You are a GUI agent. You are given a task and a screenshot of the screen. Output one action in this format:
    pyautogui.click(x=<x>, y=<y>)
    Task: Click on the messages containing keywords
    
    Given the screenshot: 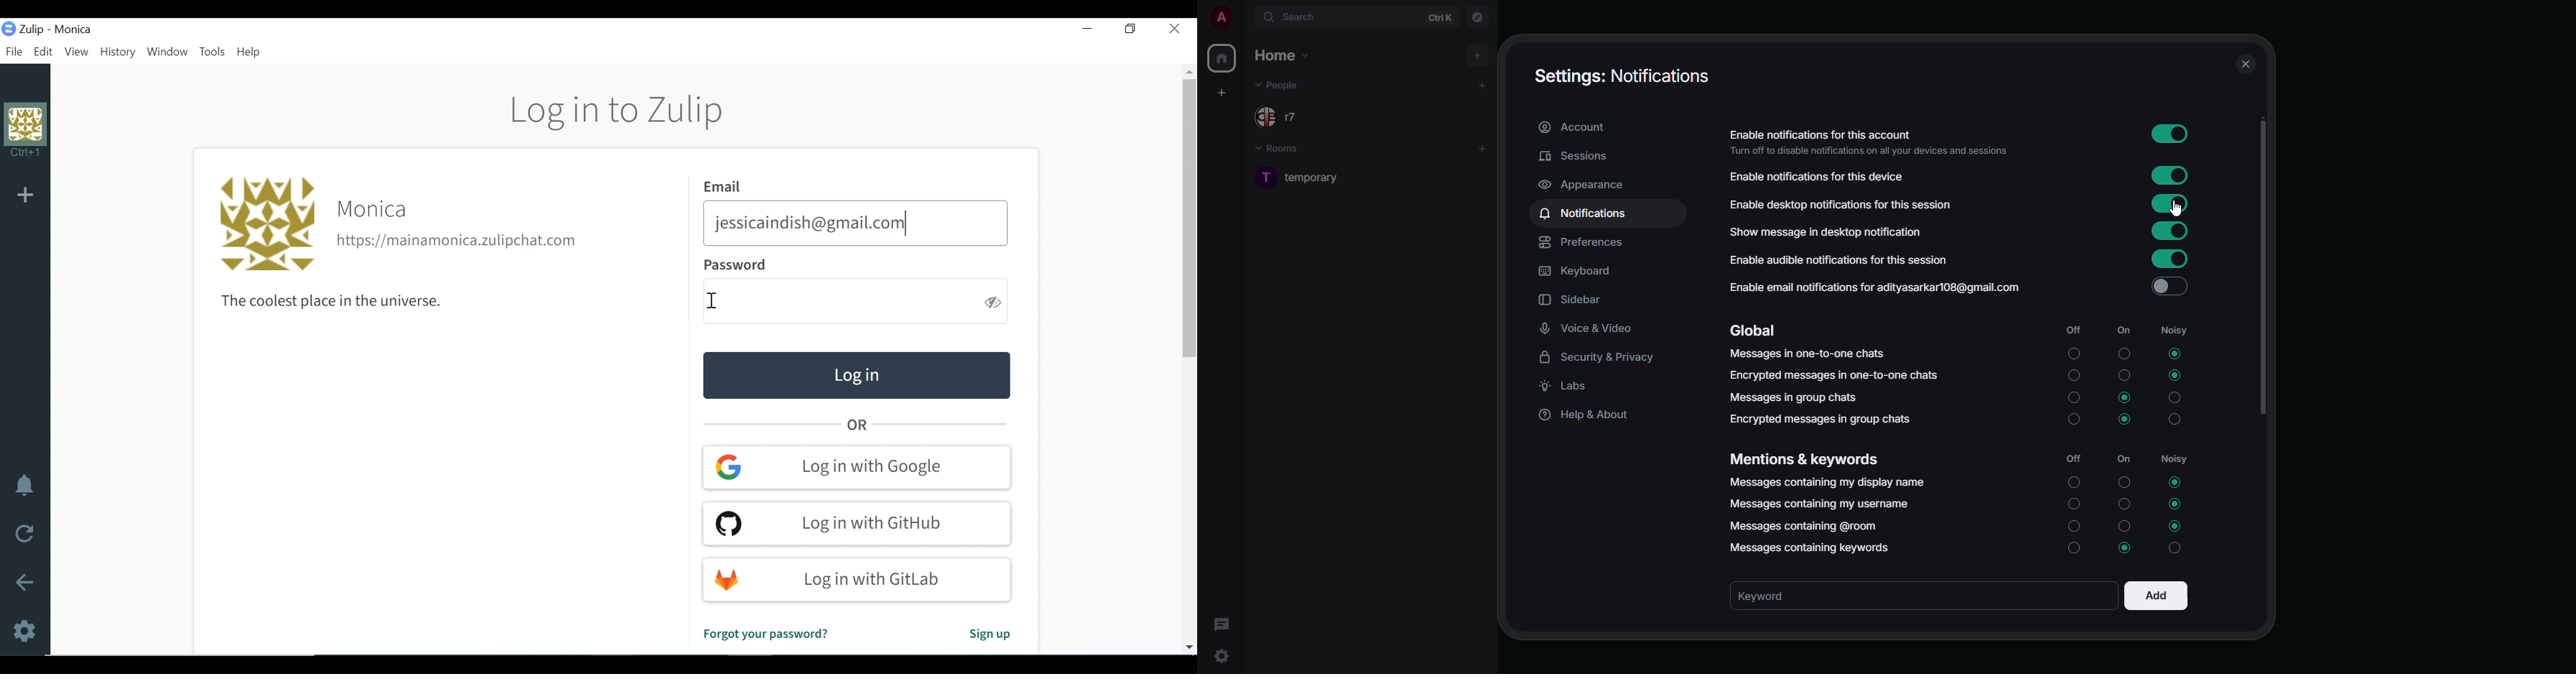 What is the action you would take?
    pyautogui.click(x=1814, y=548)
    